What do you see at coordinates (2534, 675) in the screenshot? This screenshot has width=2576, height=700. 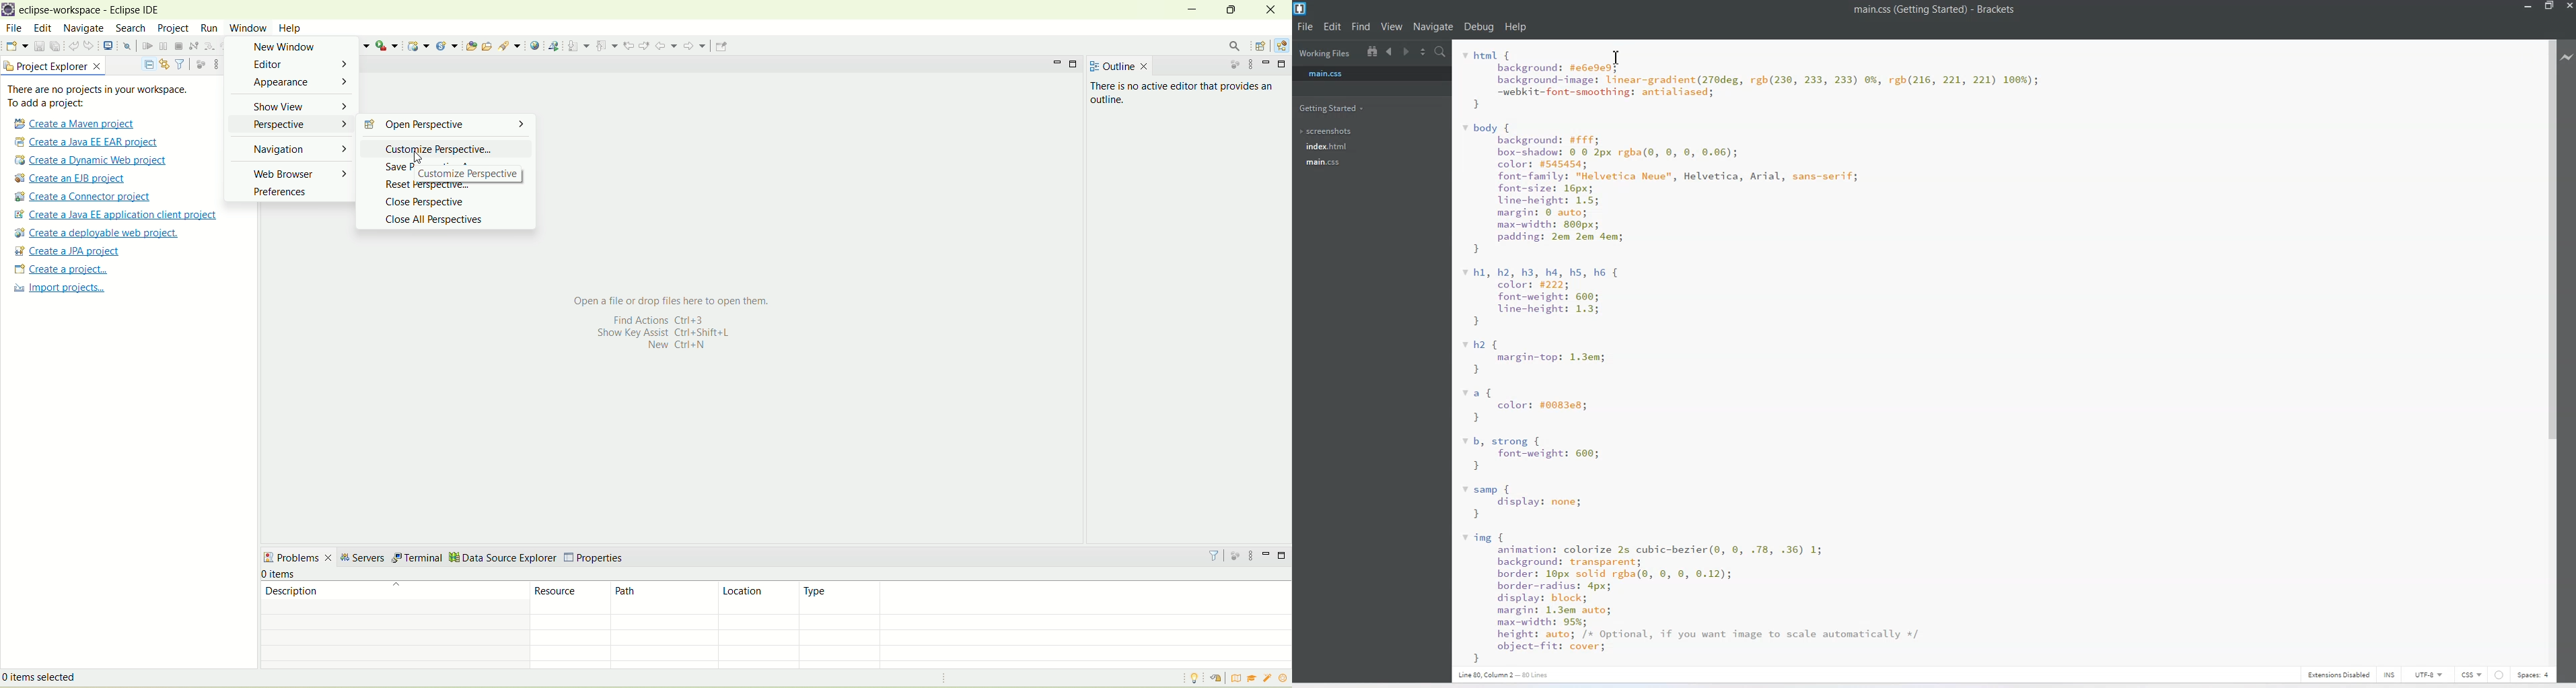 I see `Spaces: 4` at bounding box center [2534, 675].